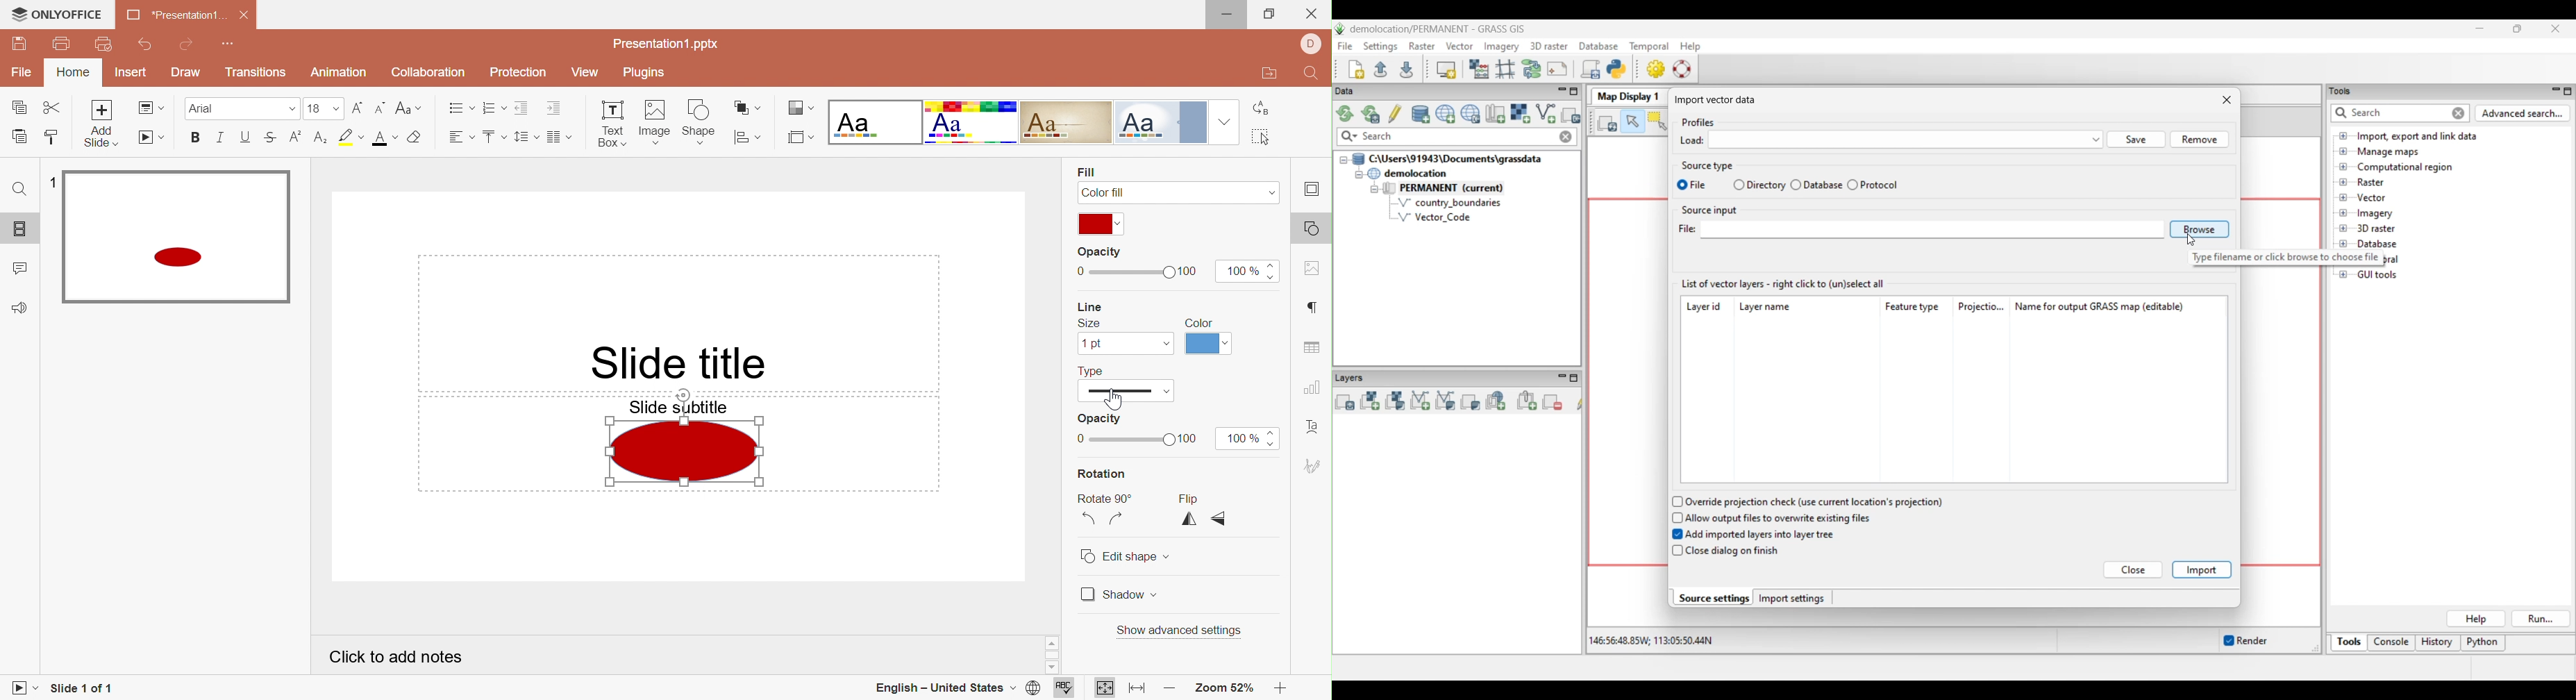  I want to click on Change slide layout, so click(151, 109).